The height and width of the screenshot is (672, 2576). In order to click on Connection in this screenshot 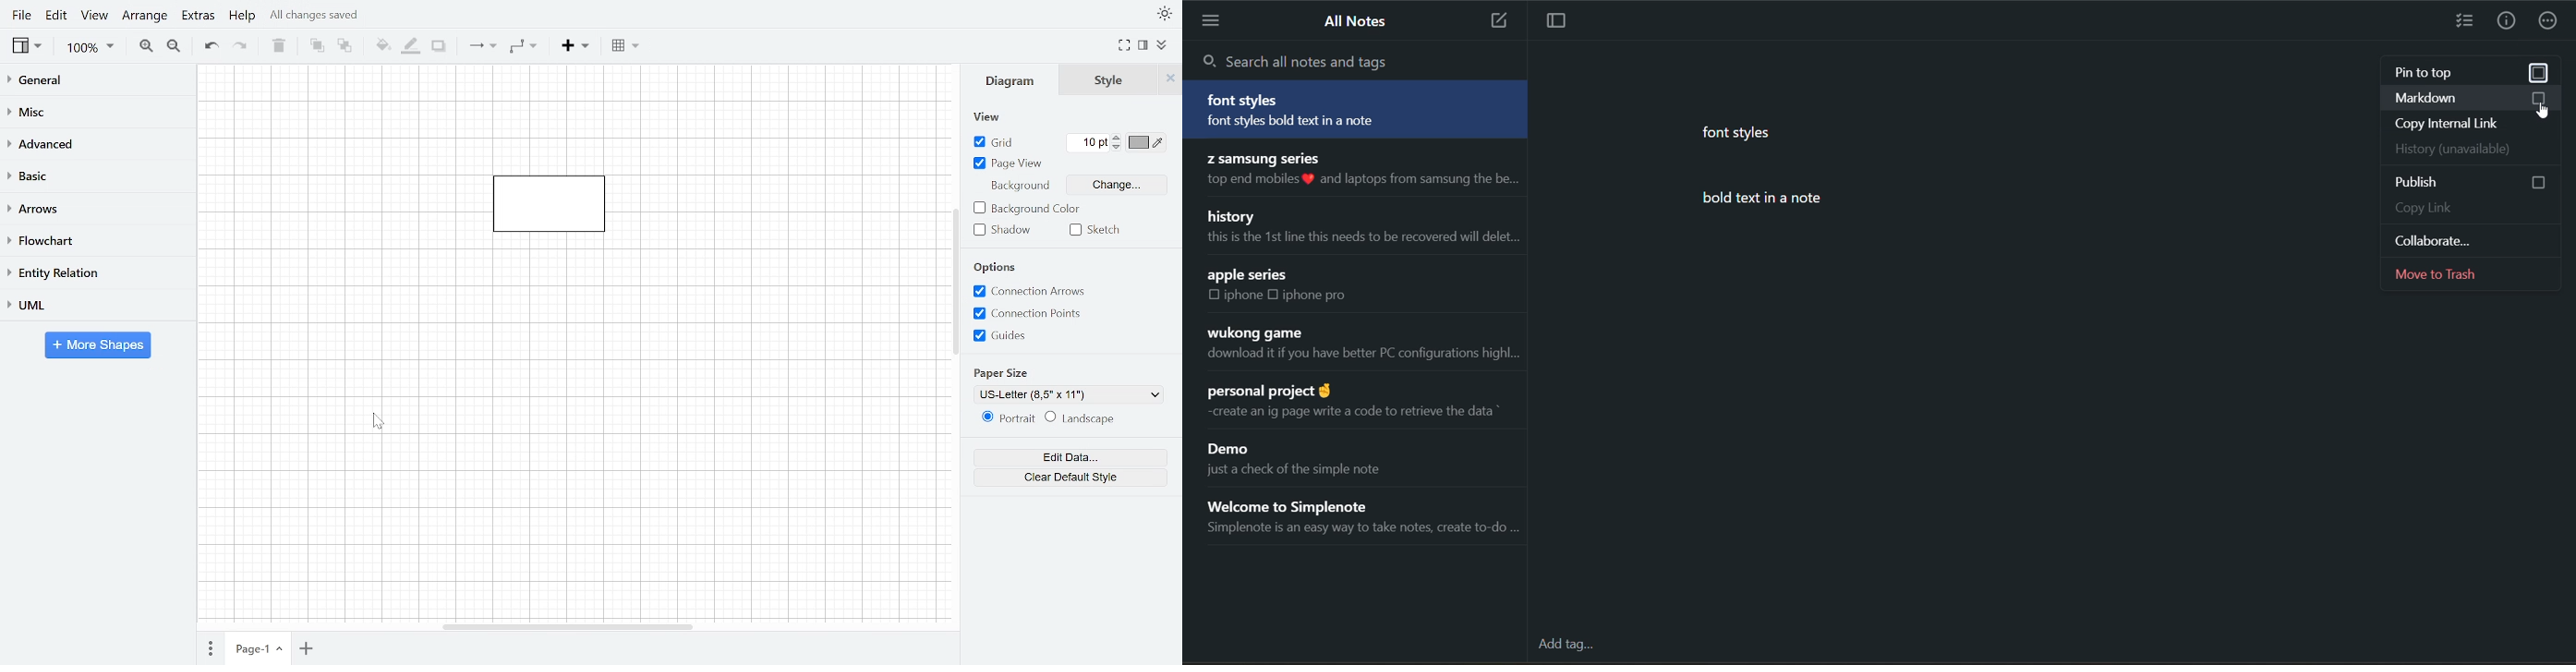, I will do `click(482, 46)`.